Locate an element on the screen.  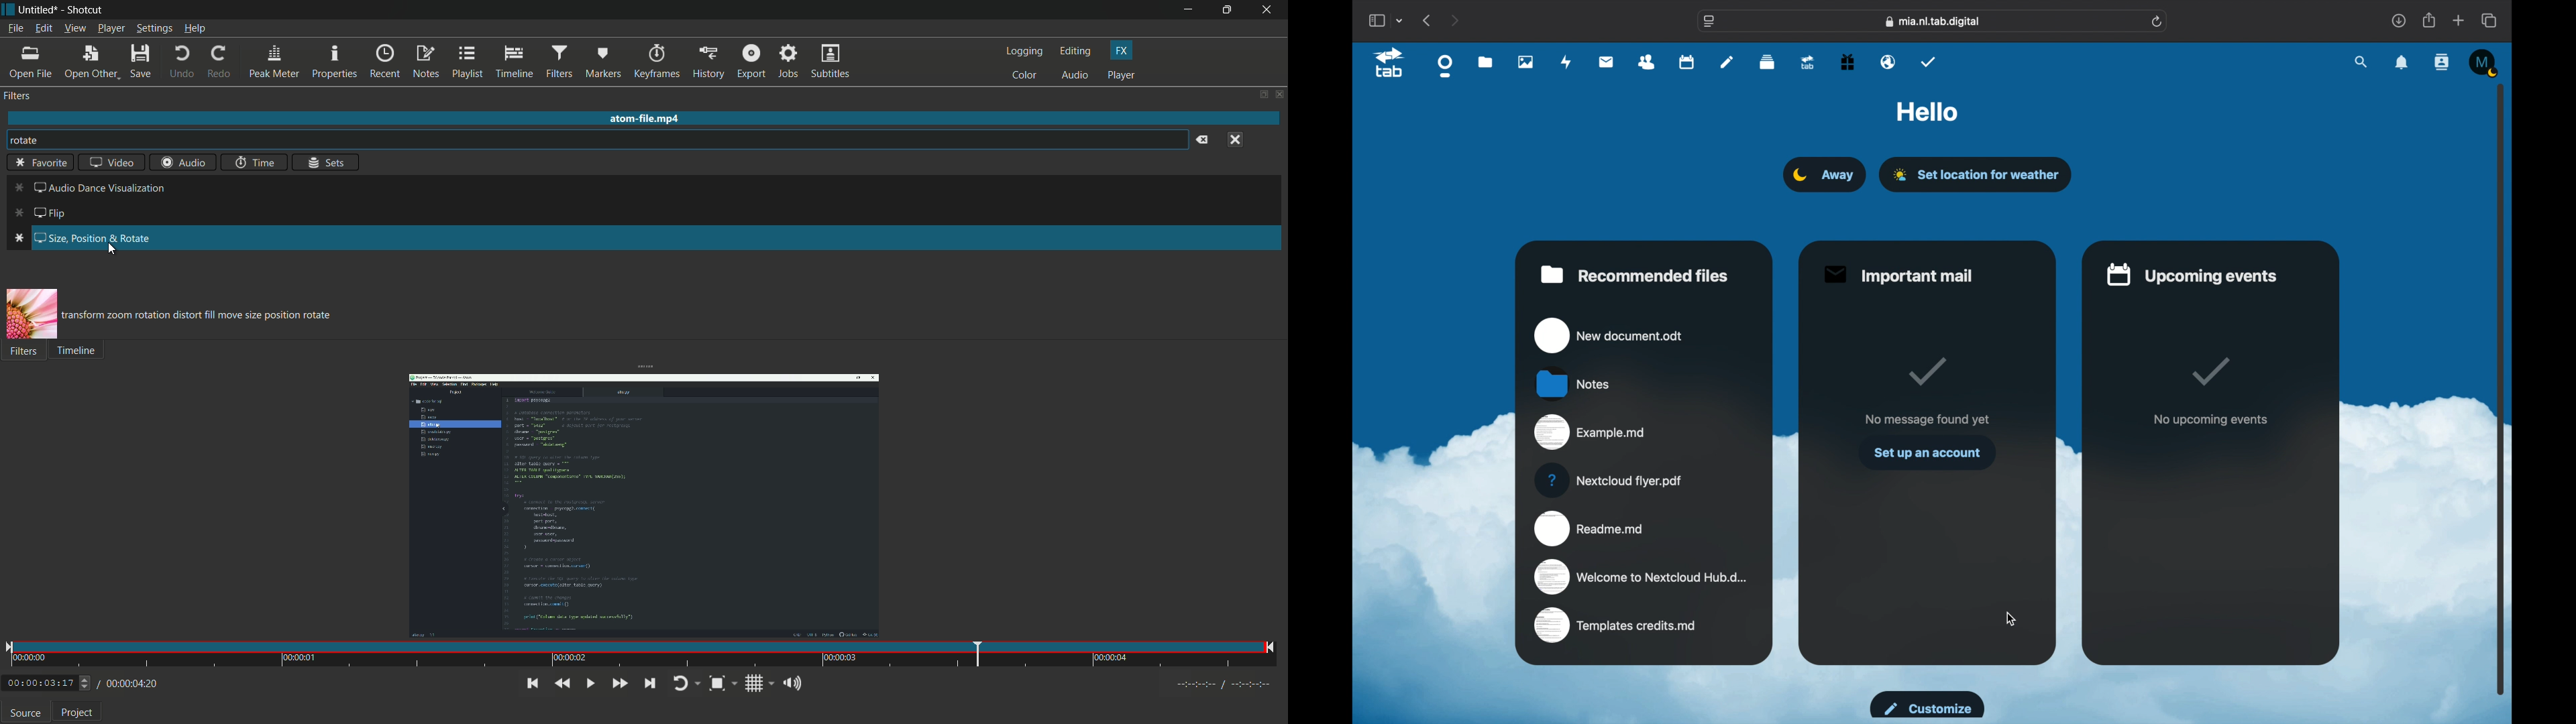
contacts is located at coordinates (2443, 62).